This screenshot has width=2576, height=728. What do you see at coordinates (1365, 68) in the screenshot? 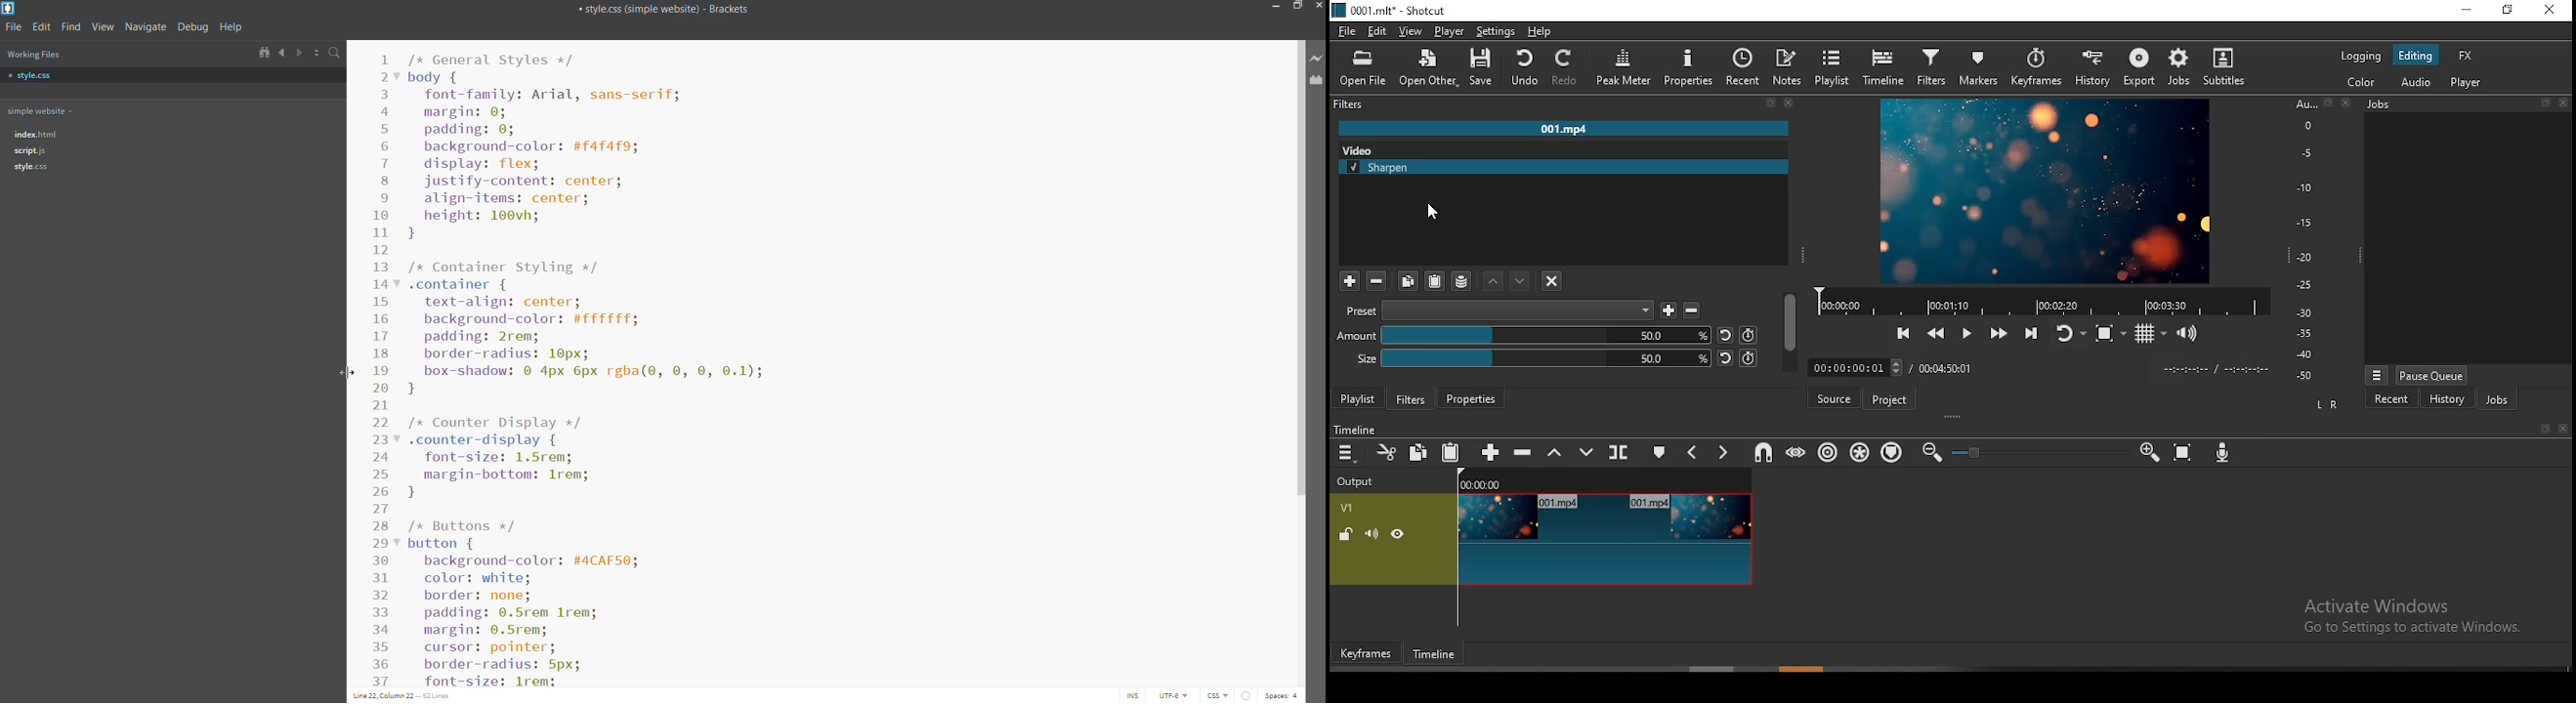
I see `open file` at bounding box center [1365, 68].